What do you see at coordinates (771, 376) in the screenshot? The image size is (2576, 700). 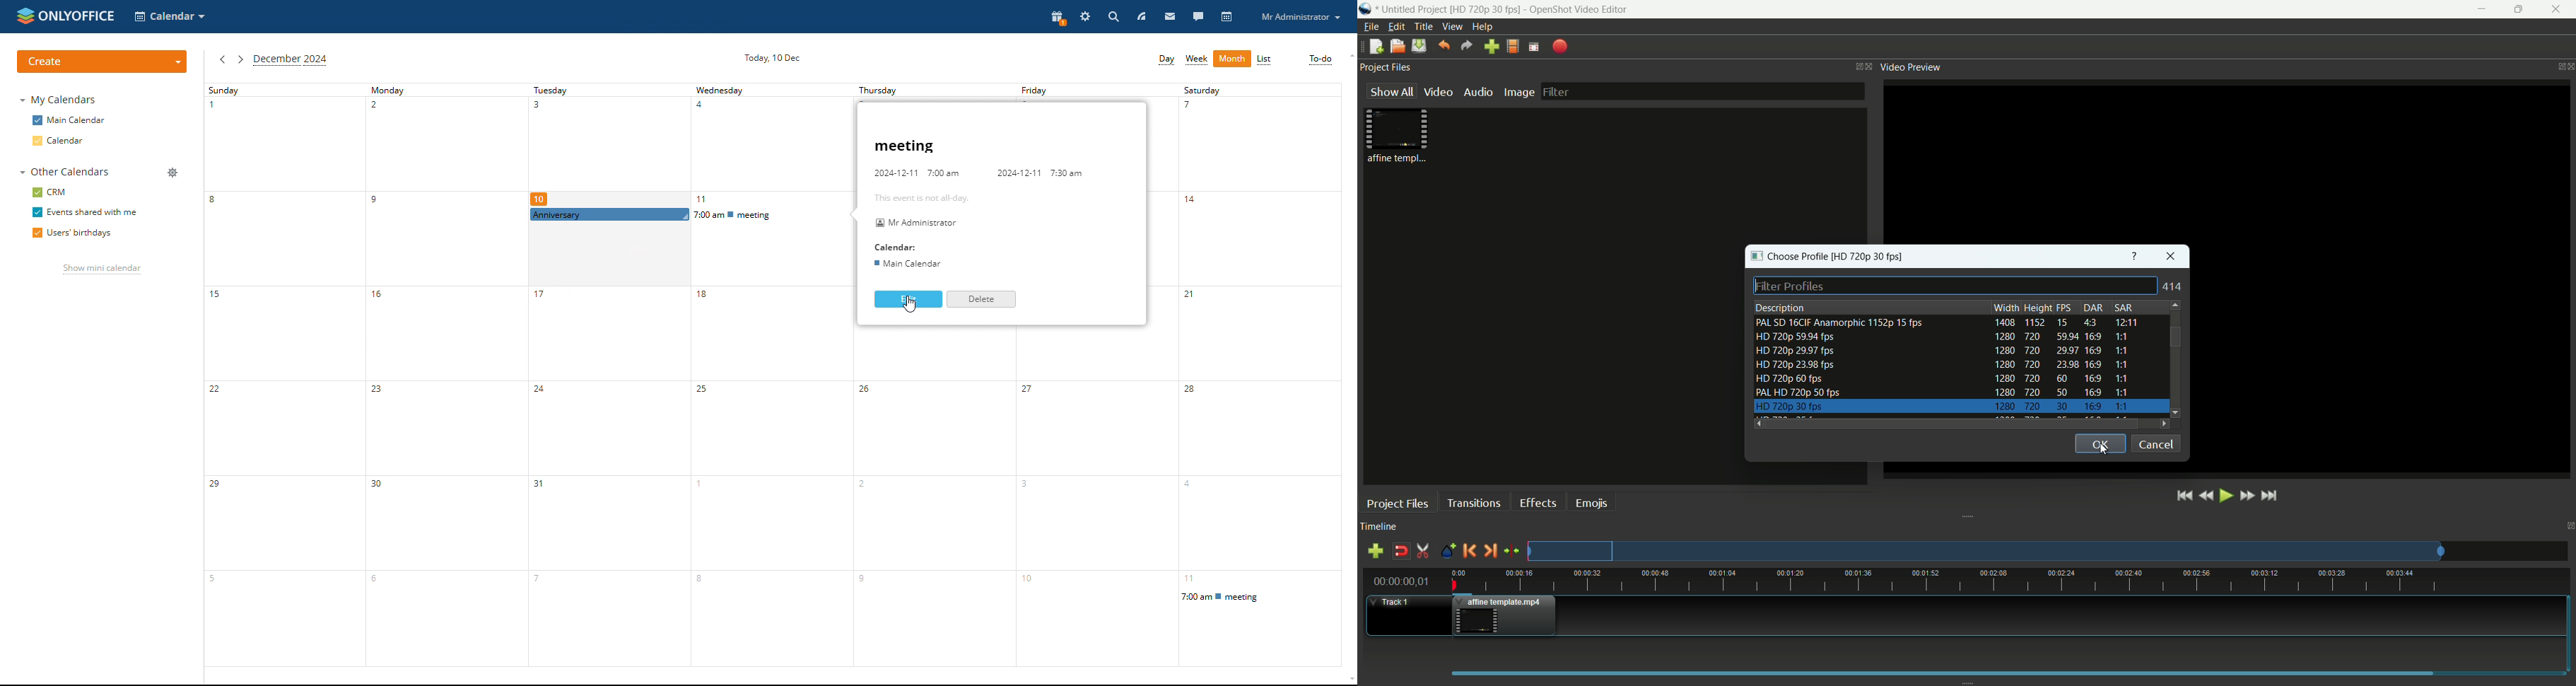 I see `wednesday` at bounding box center [771, 376].